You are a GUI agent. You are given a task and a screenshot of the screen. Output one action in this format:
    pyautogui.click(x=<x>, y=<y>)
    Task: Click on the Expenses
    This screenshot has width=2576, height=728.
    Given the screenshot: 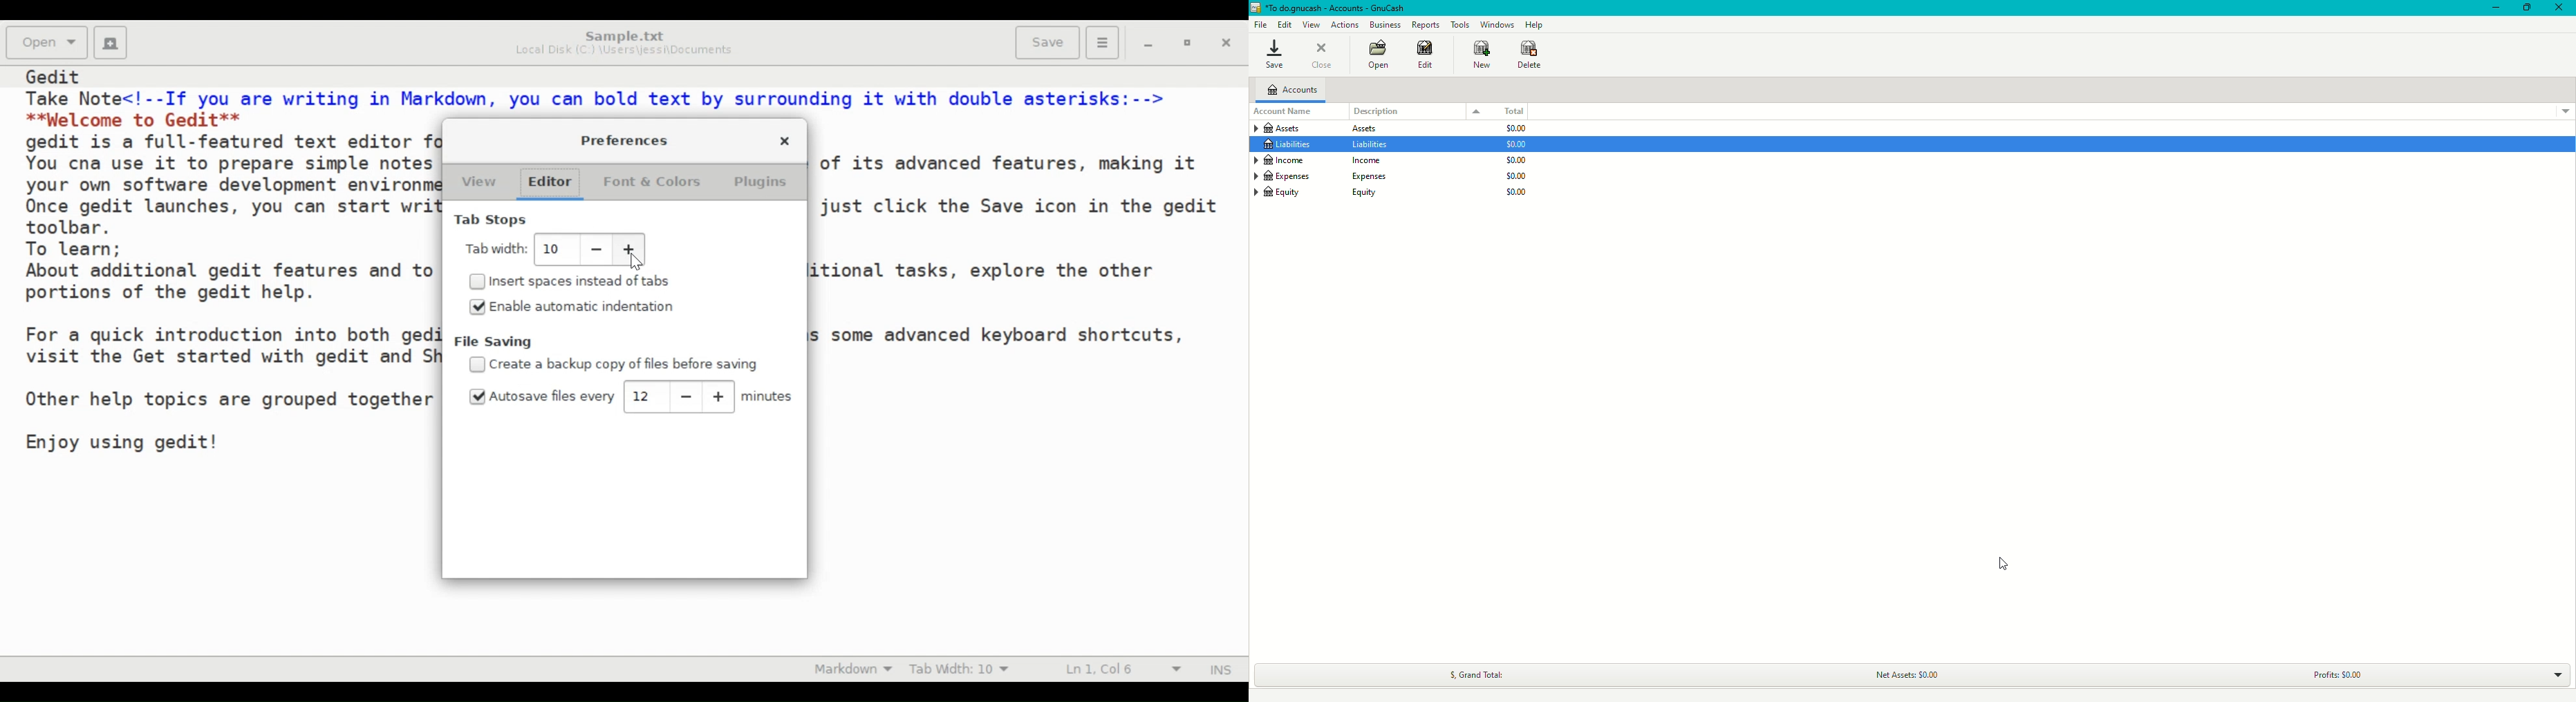 What is the action you would take?
    pyautogui.click(x=1323, y=178)
    